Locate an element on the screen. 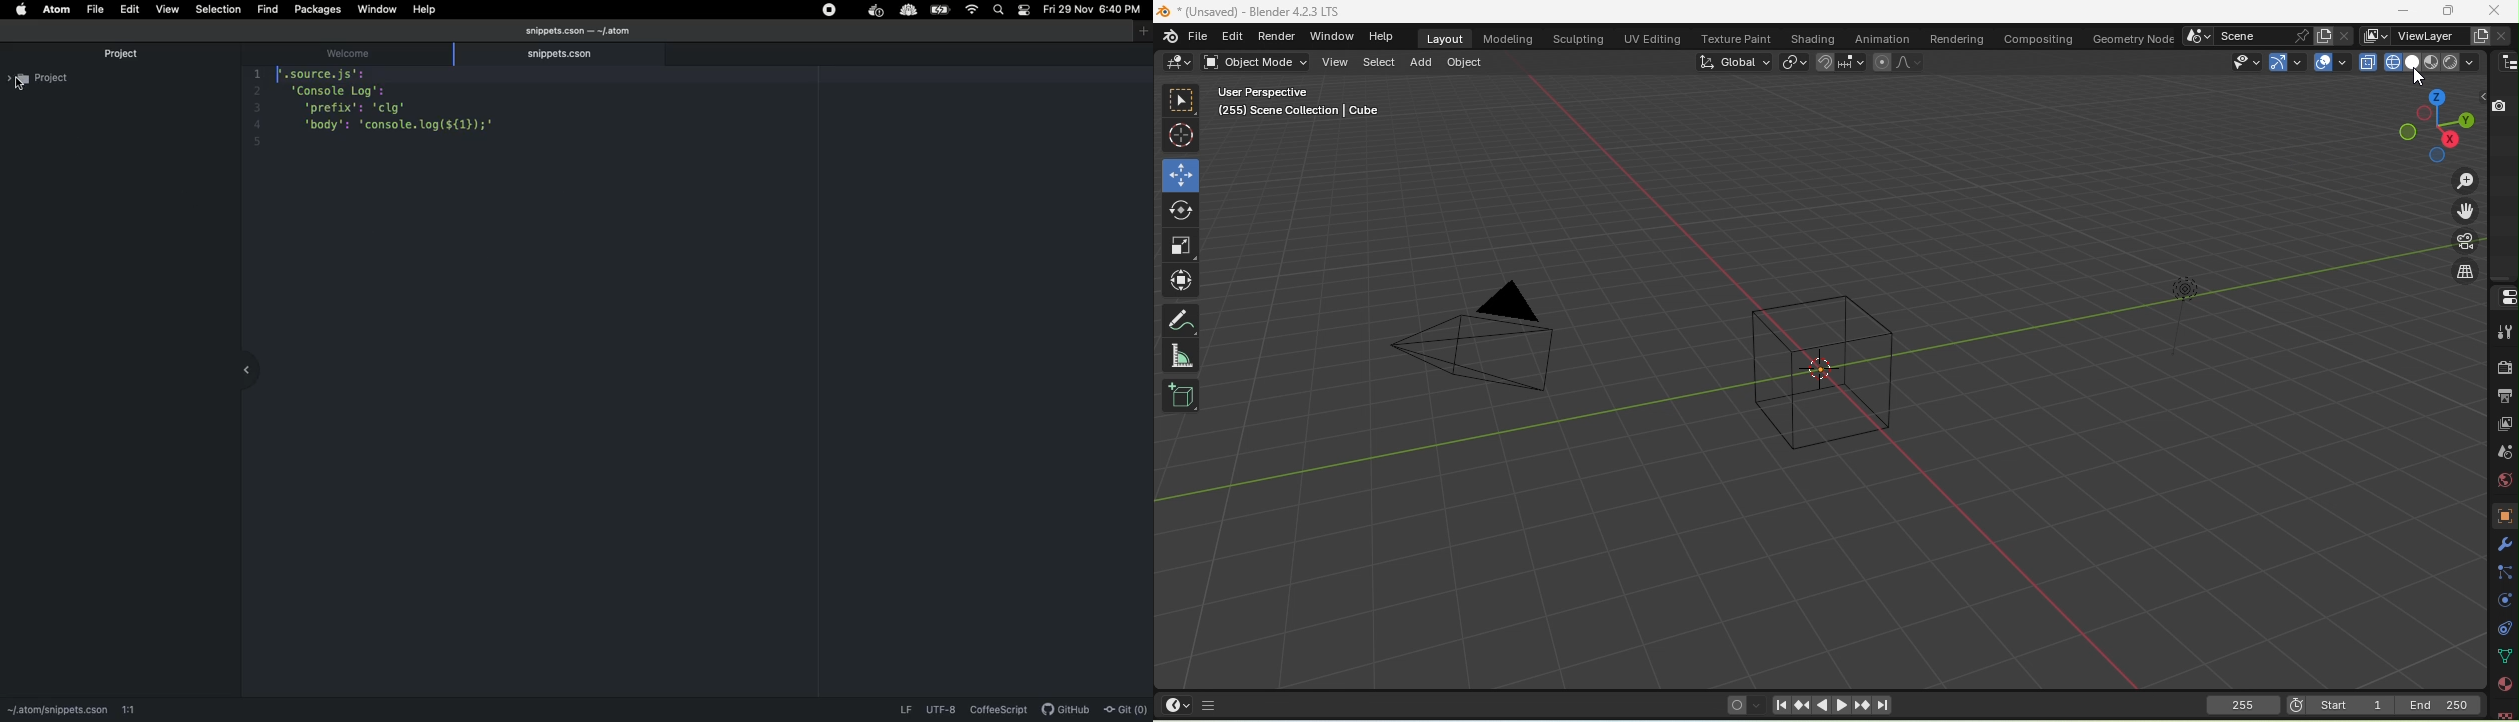 The image size is (2520, 728). Scale is located at coordinates (1182, 245).